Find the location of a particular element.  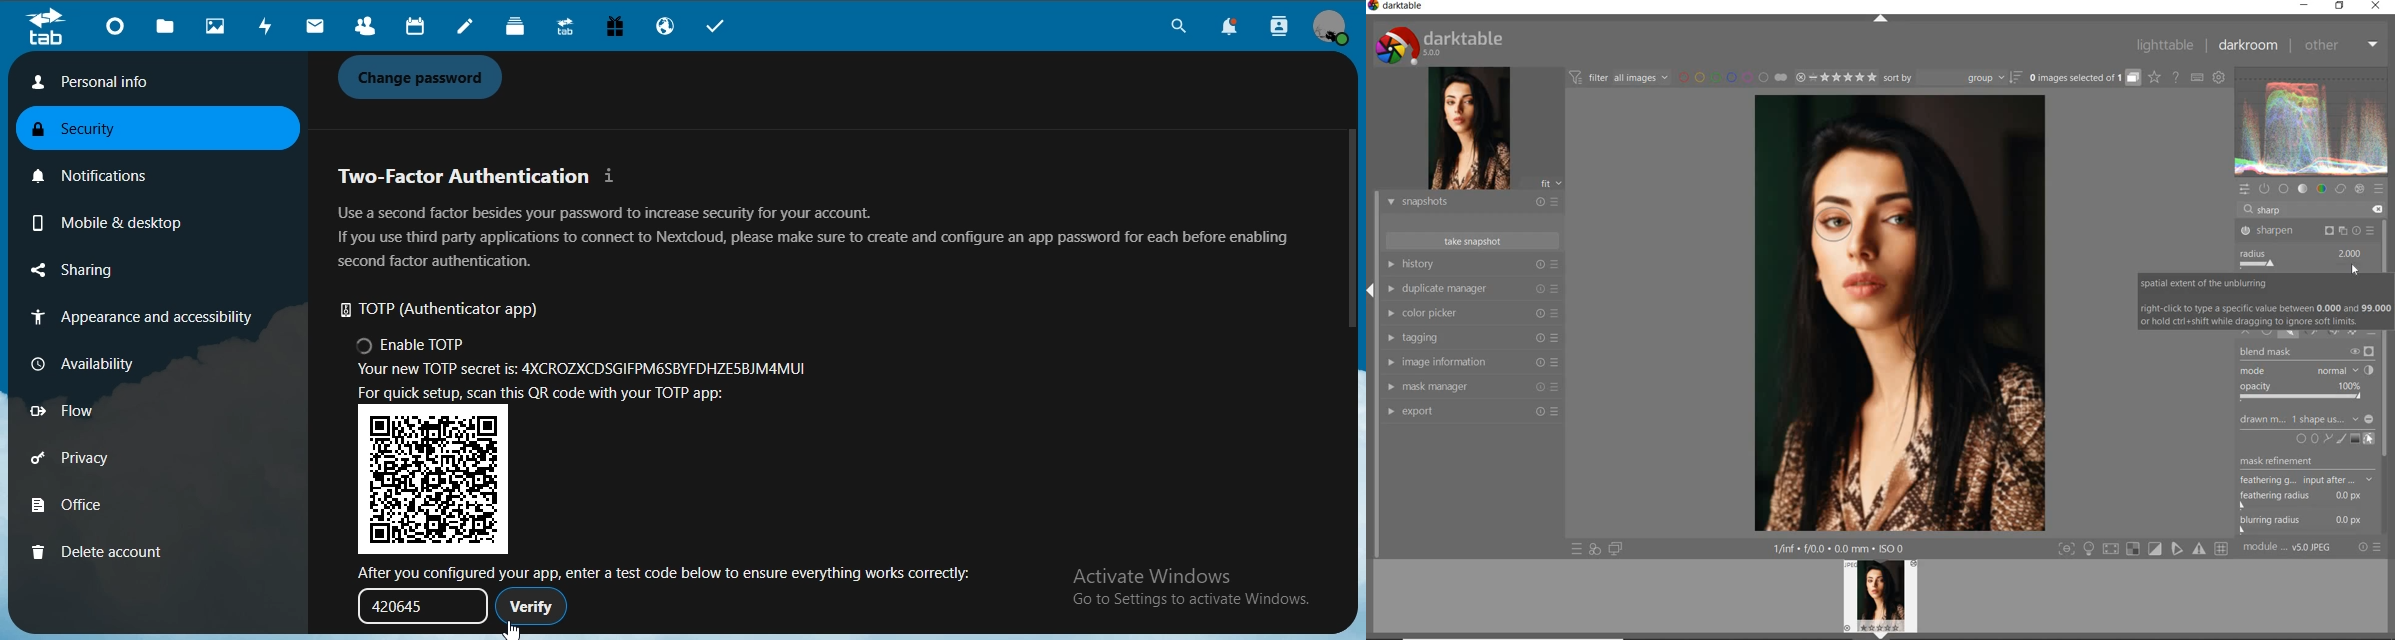

snapshots is located at coordinates (1471, 202).